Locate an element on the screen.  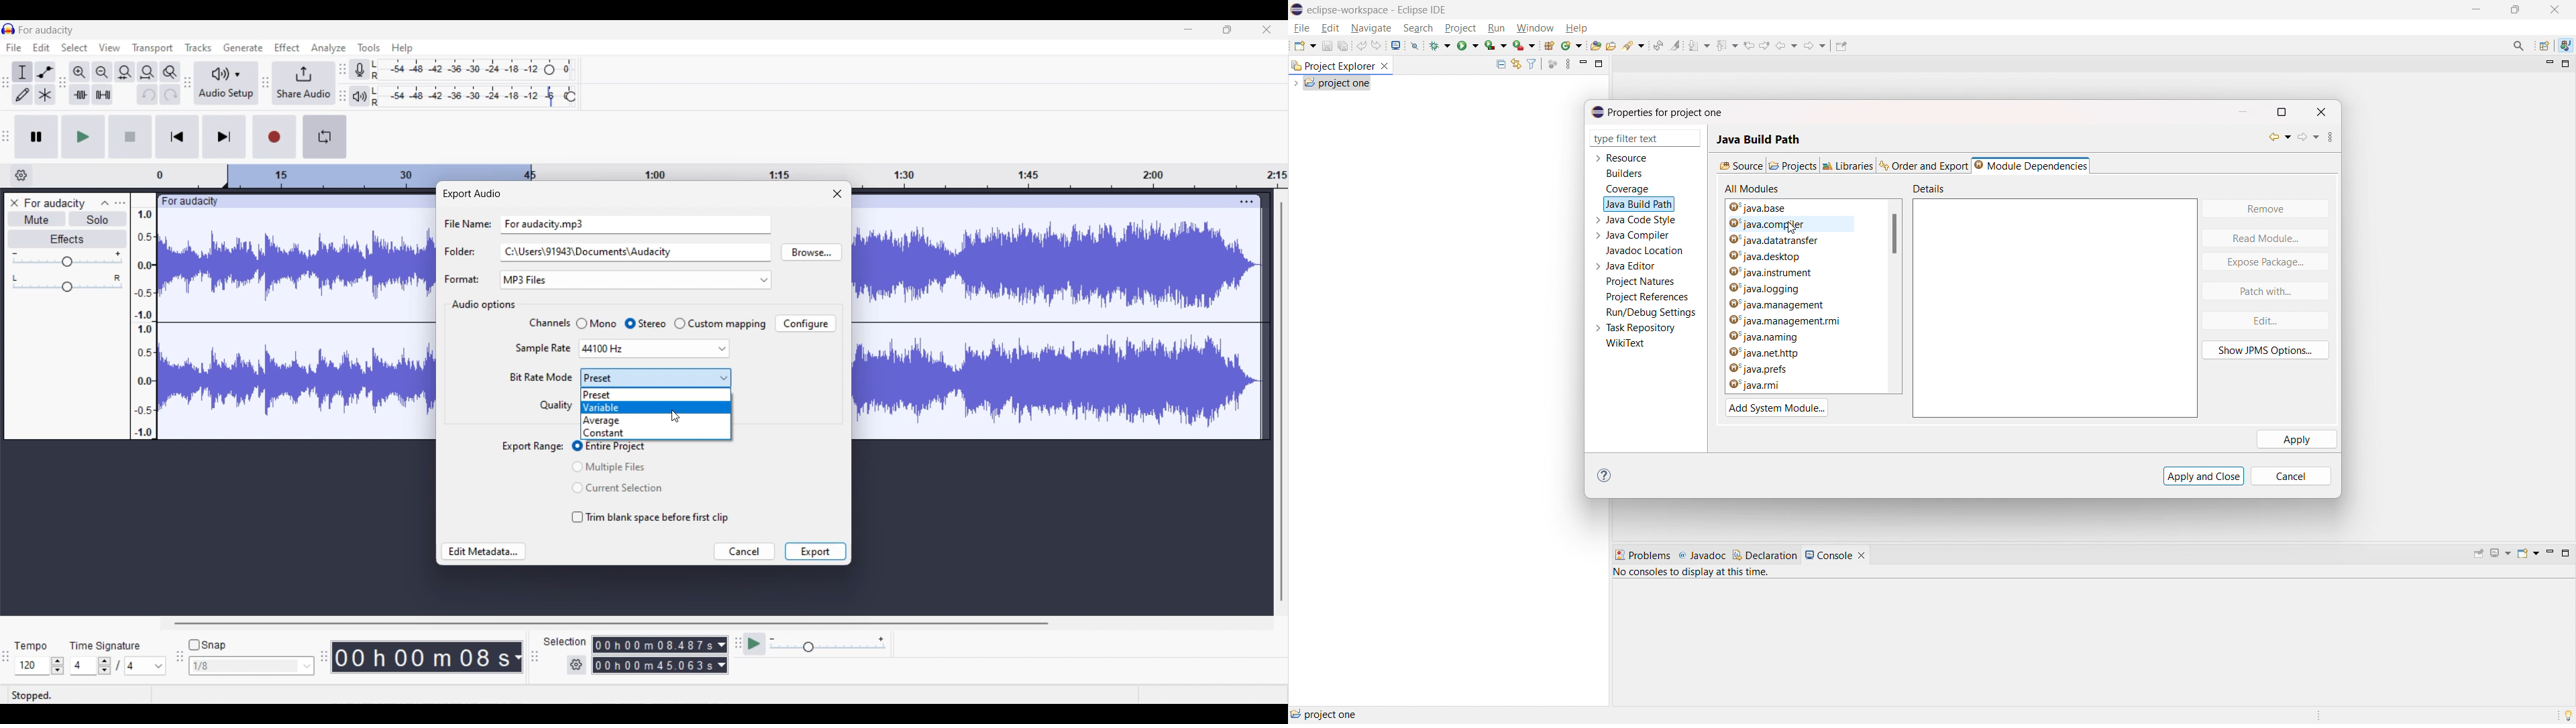
Selection duration measurement is located at coordinates (654, 665).